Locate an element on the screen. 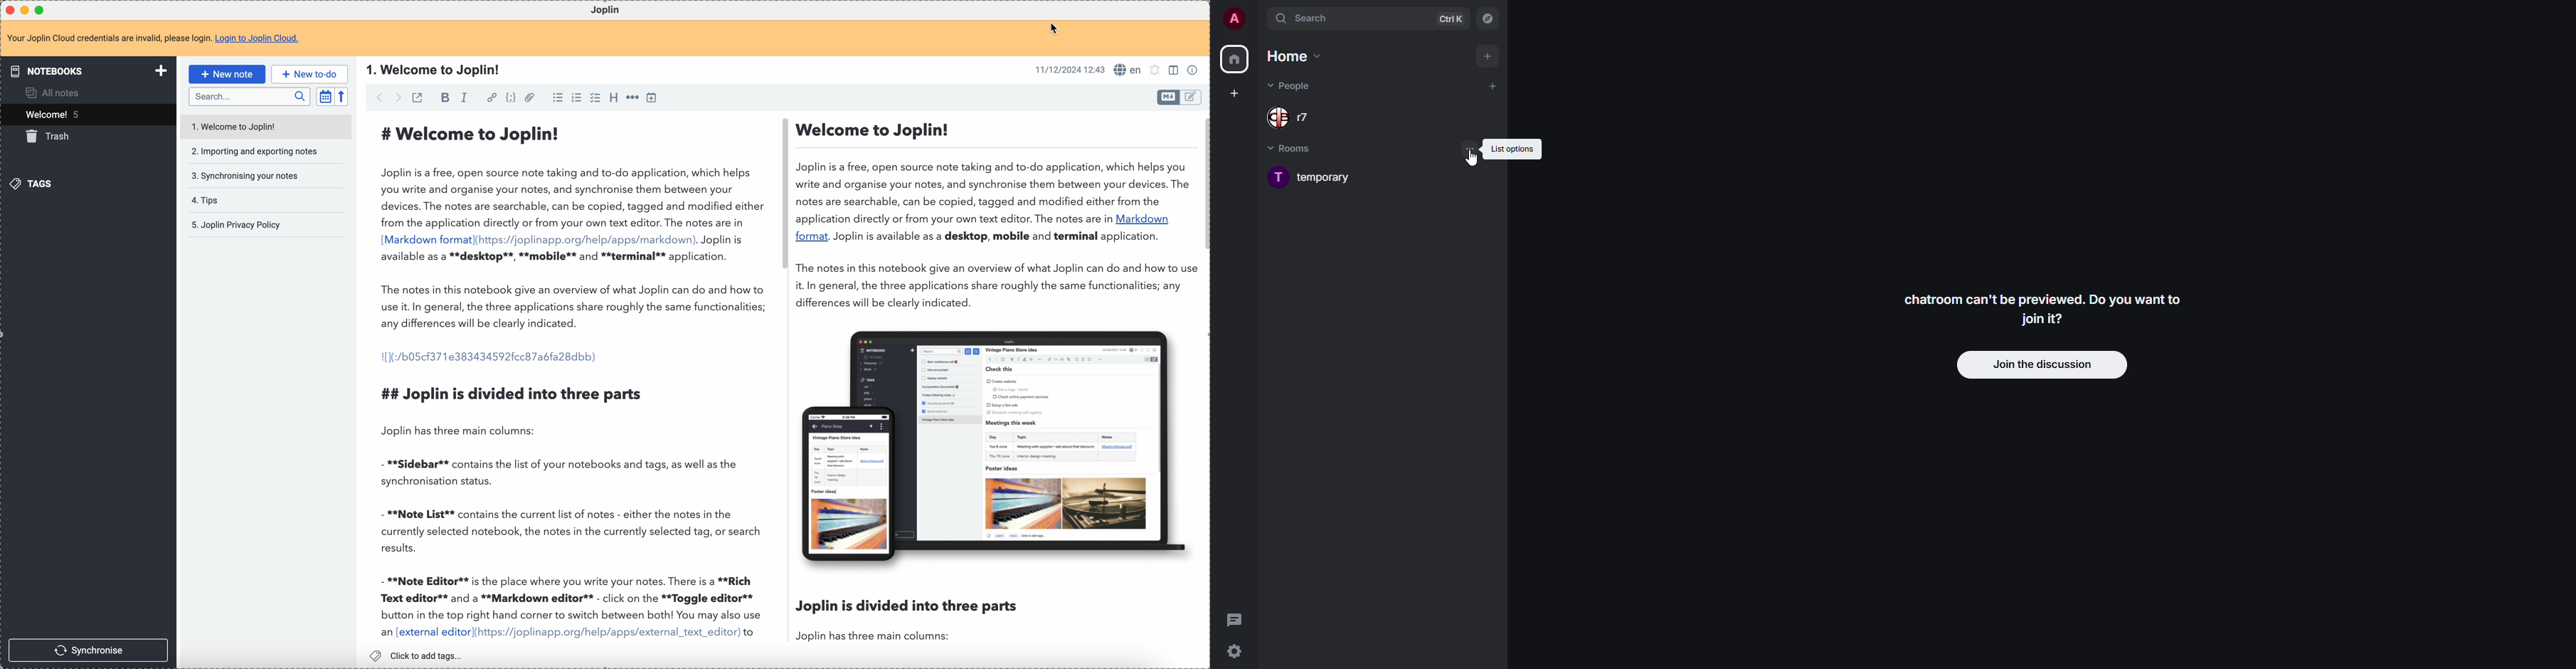 Image resolution: width=2576 pixels, height=672 pixels. Welcome to Joplin! is located at coordinates (877, 130).